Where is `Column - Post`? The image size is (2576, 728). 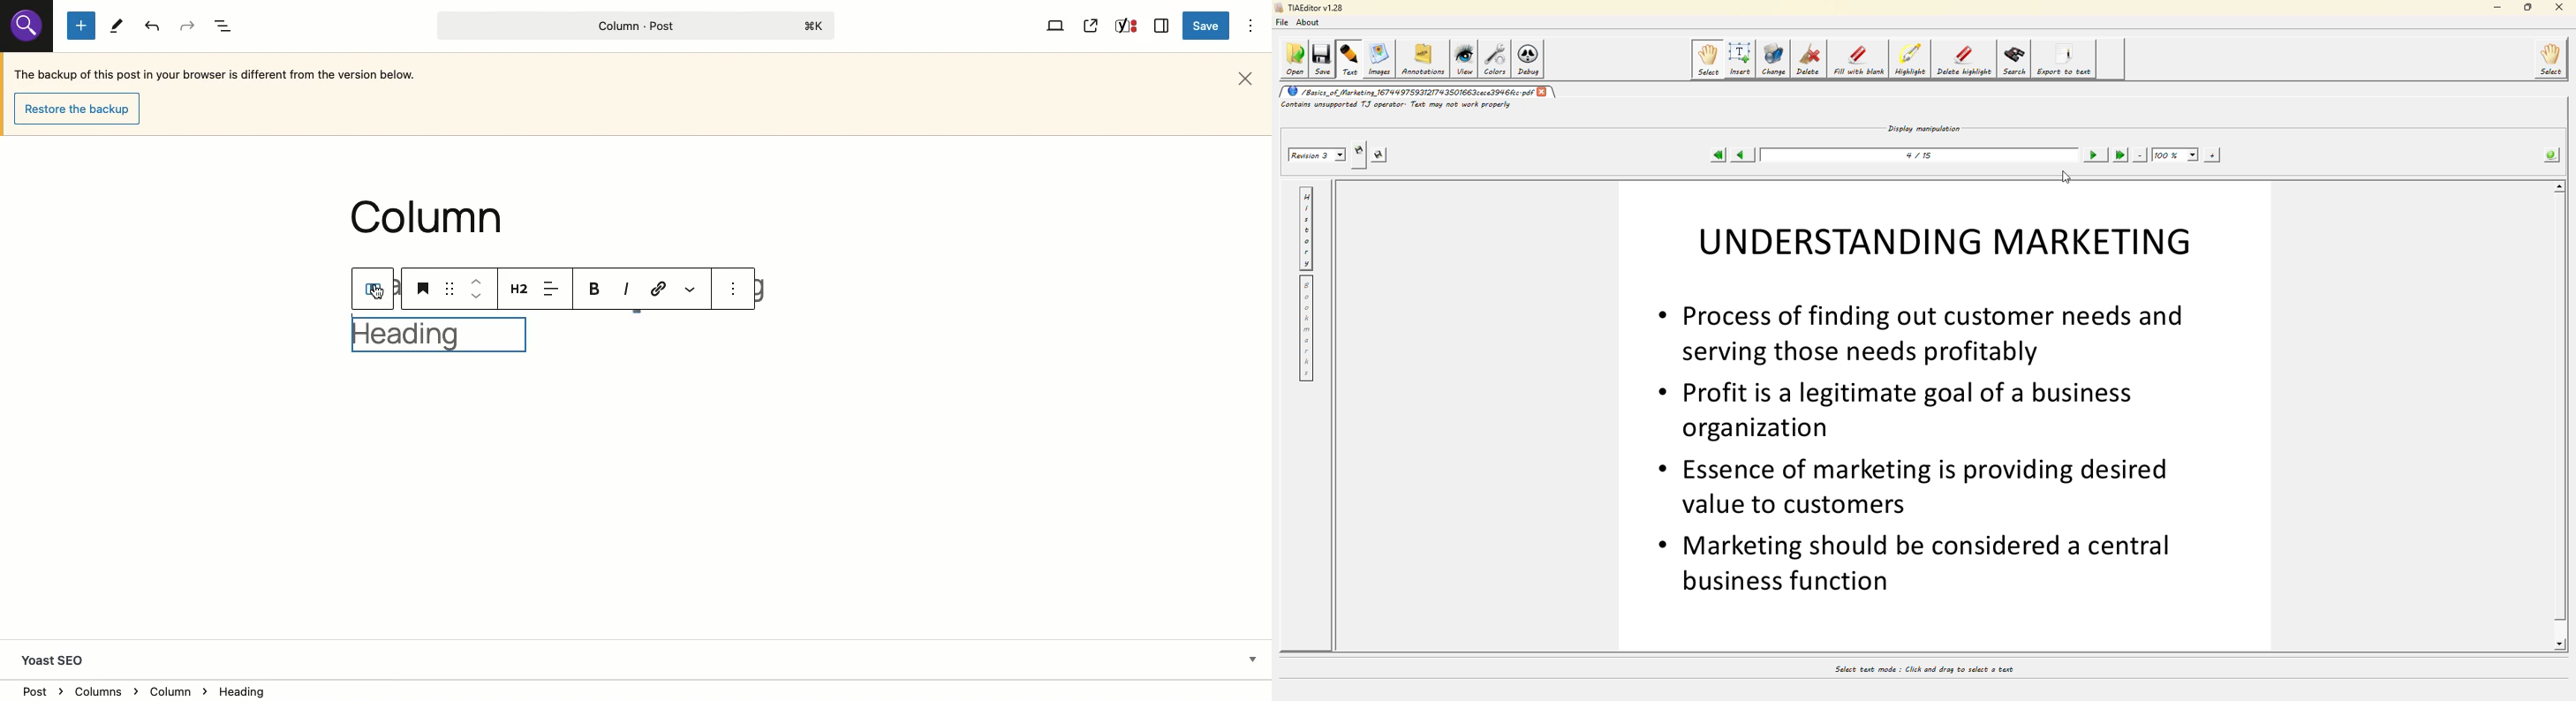
Column - Post is located at coordinates (631, 26).